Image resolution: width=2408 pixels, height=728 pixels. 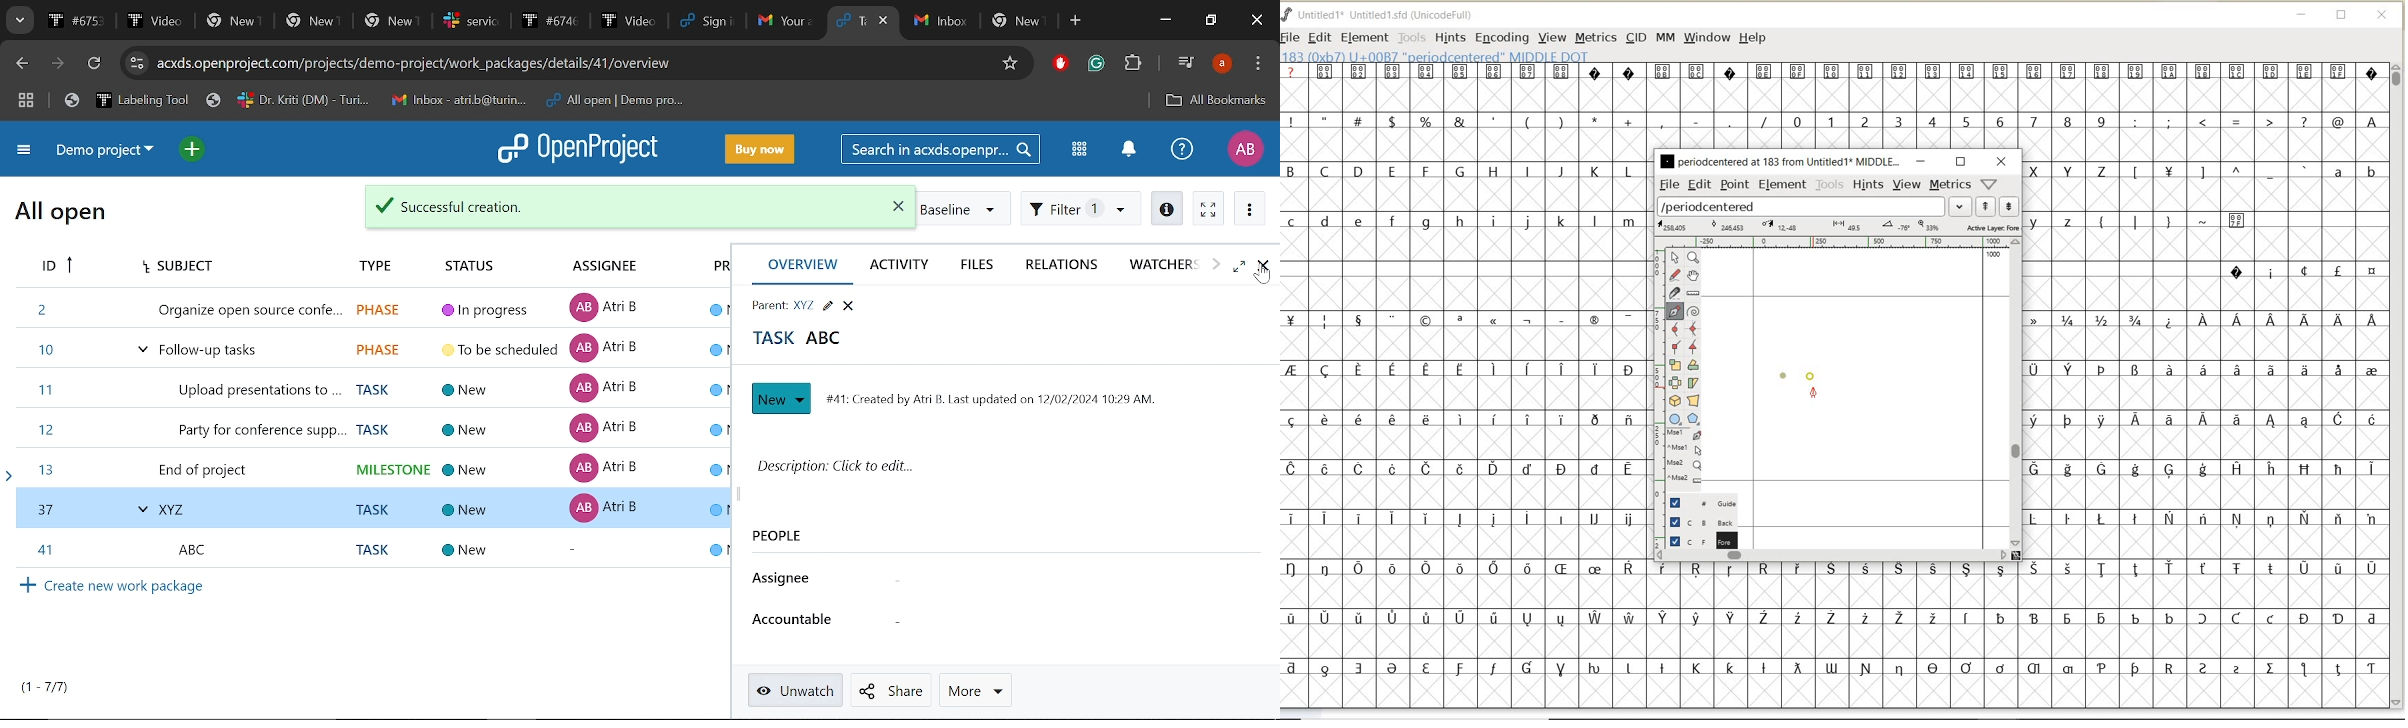 I want to click on Files, so click(x=978, y=266).